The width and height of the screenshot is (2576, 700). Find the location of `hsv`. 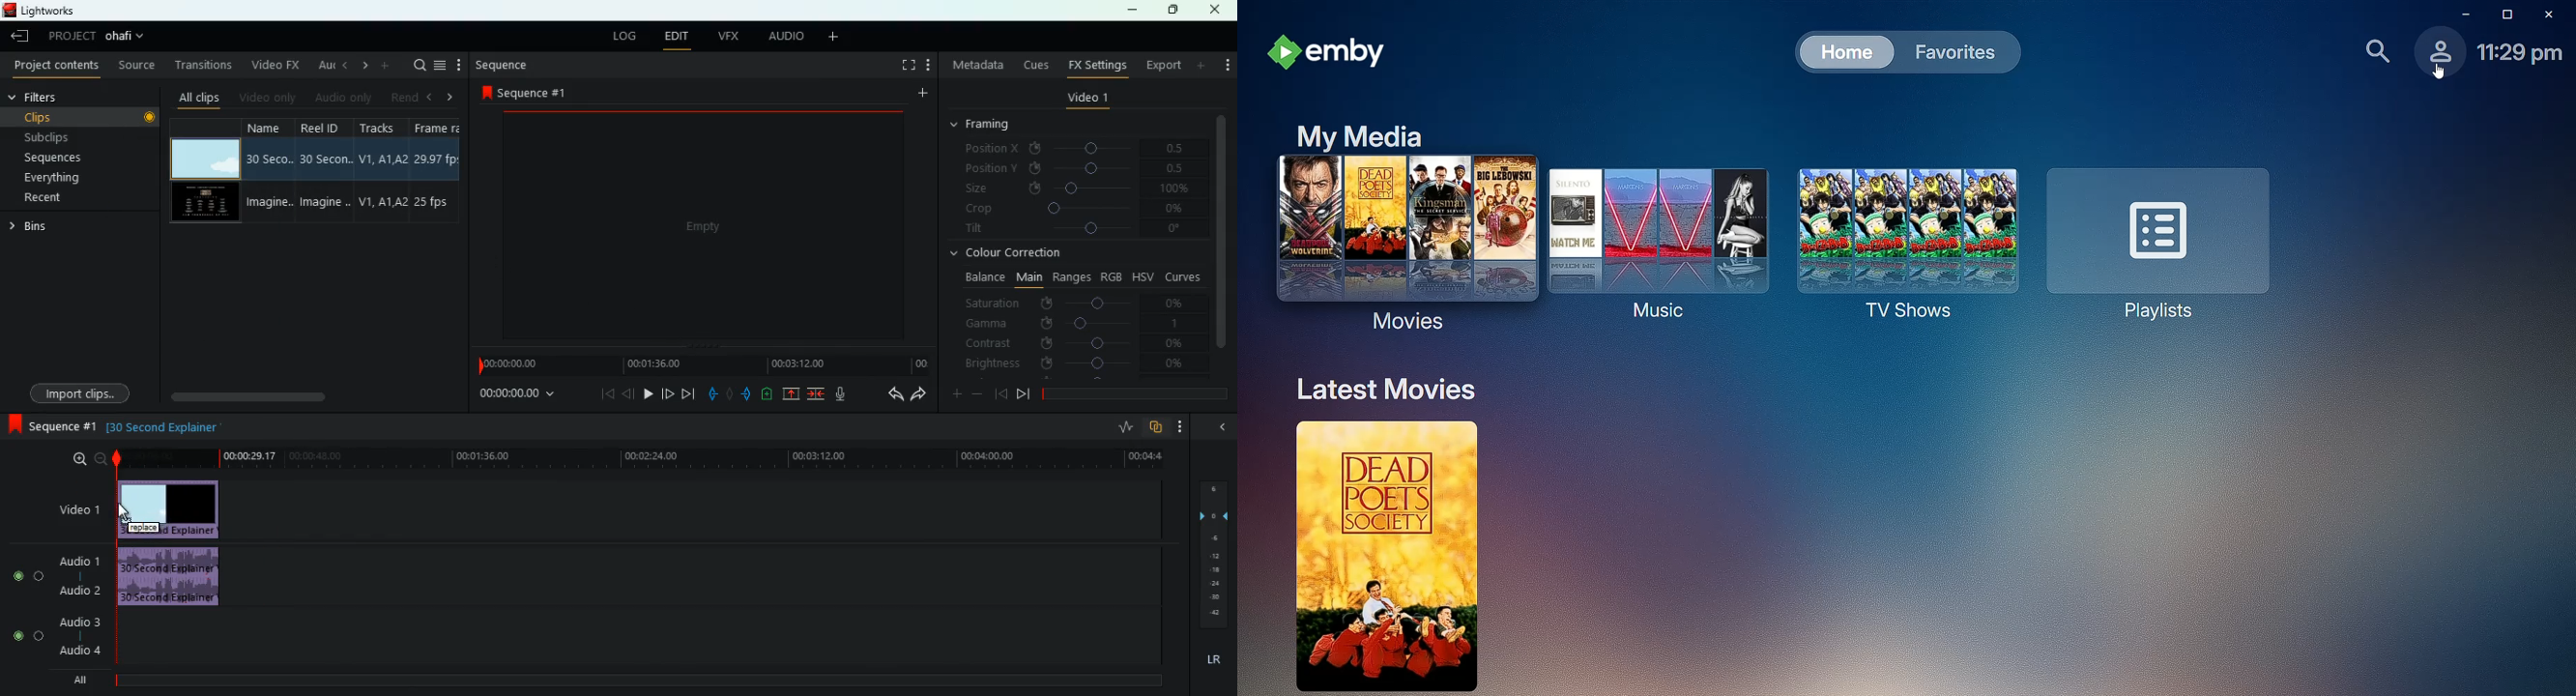

hsv is located at coordinates (1142, 276).